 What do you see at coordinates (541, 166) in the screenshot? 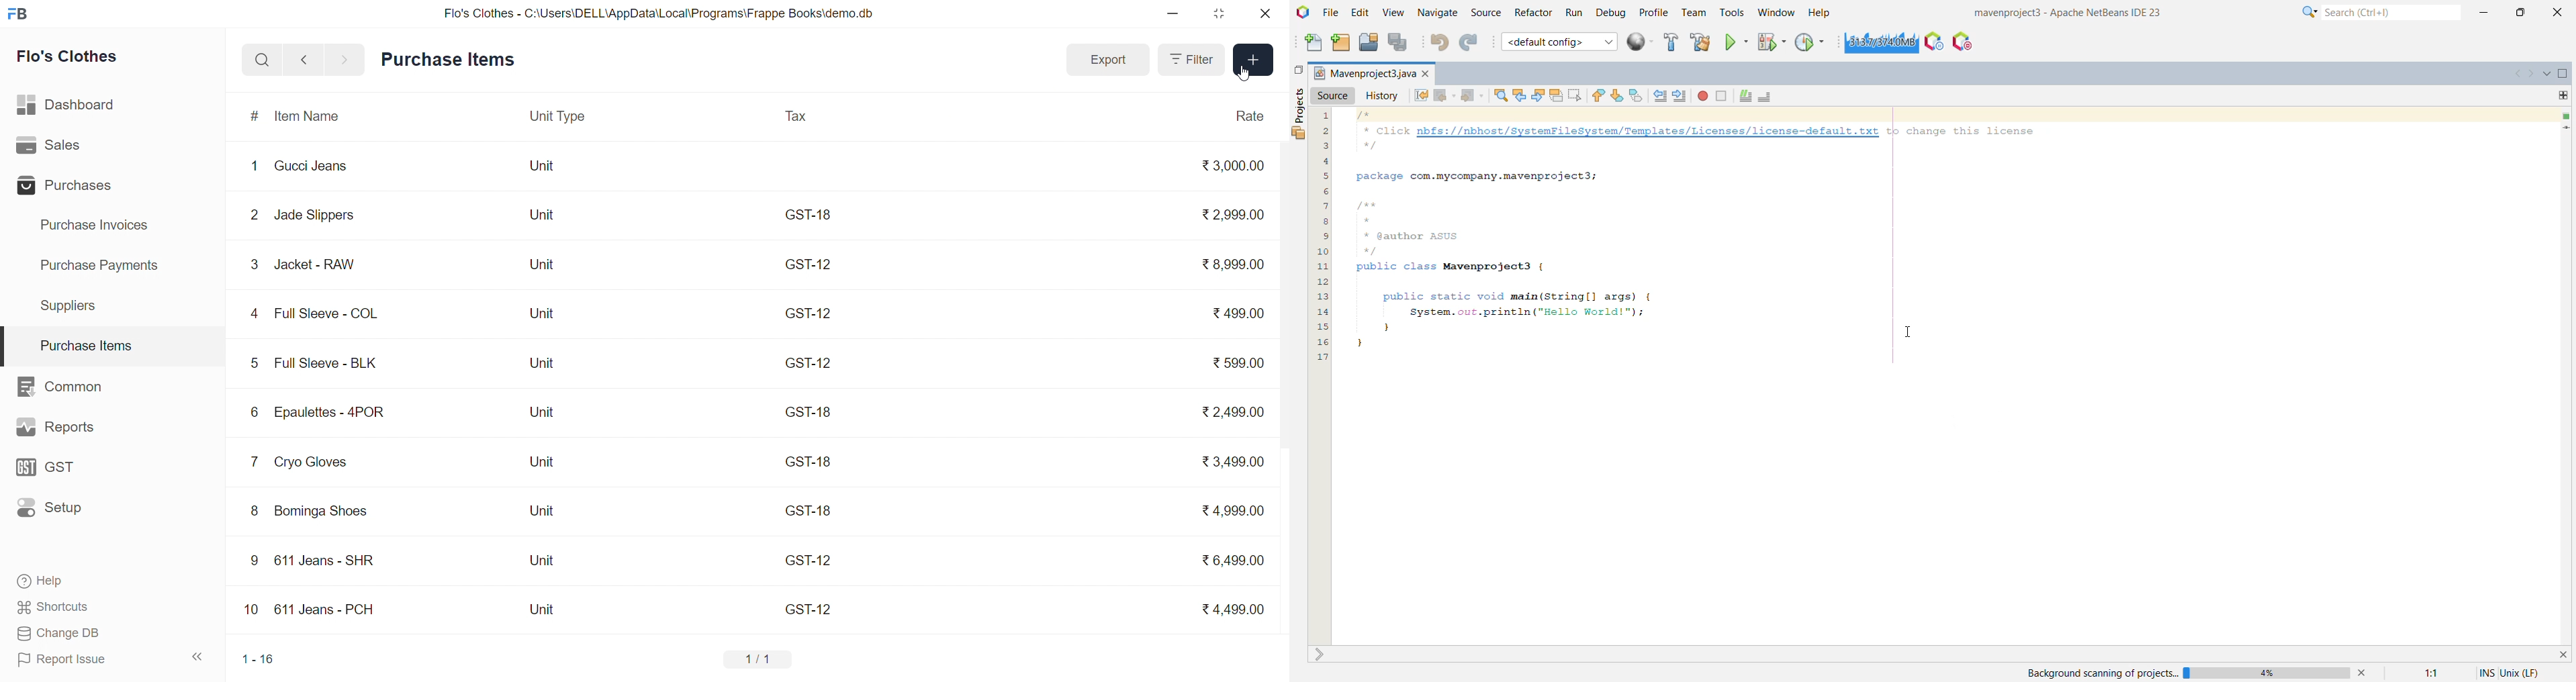
I see `Unit` at bounding box center [541, 166].